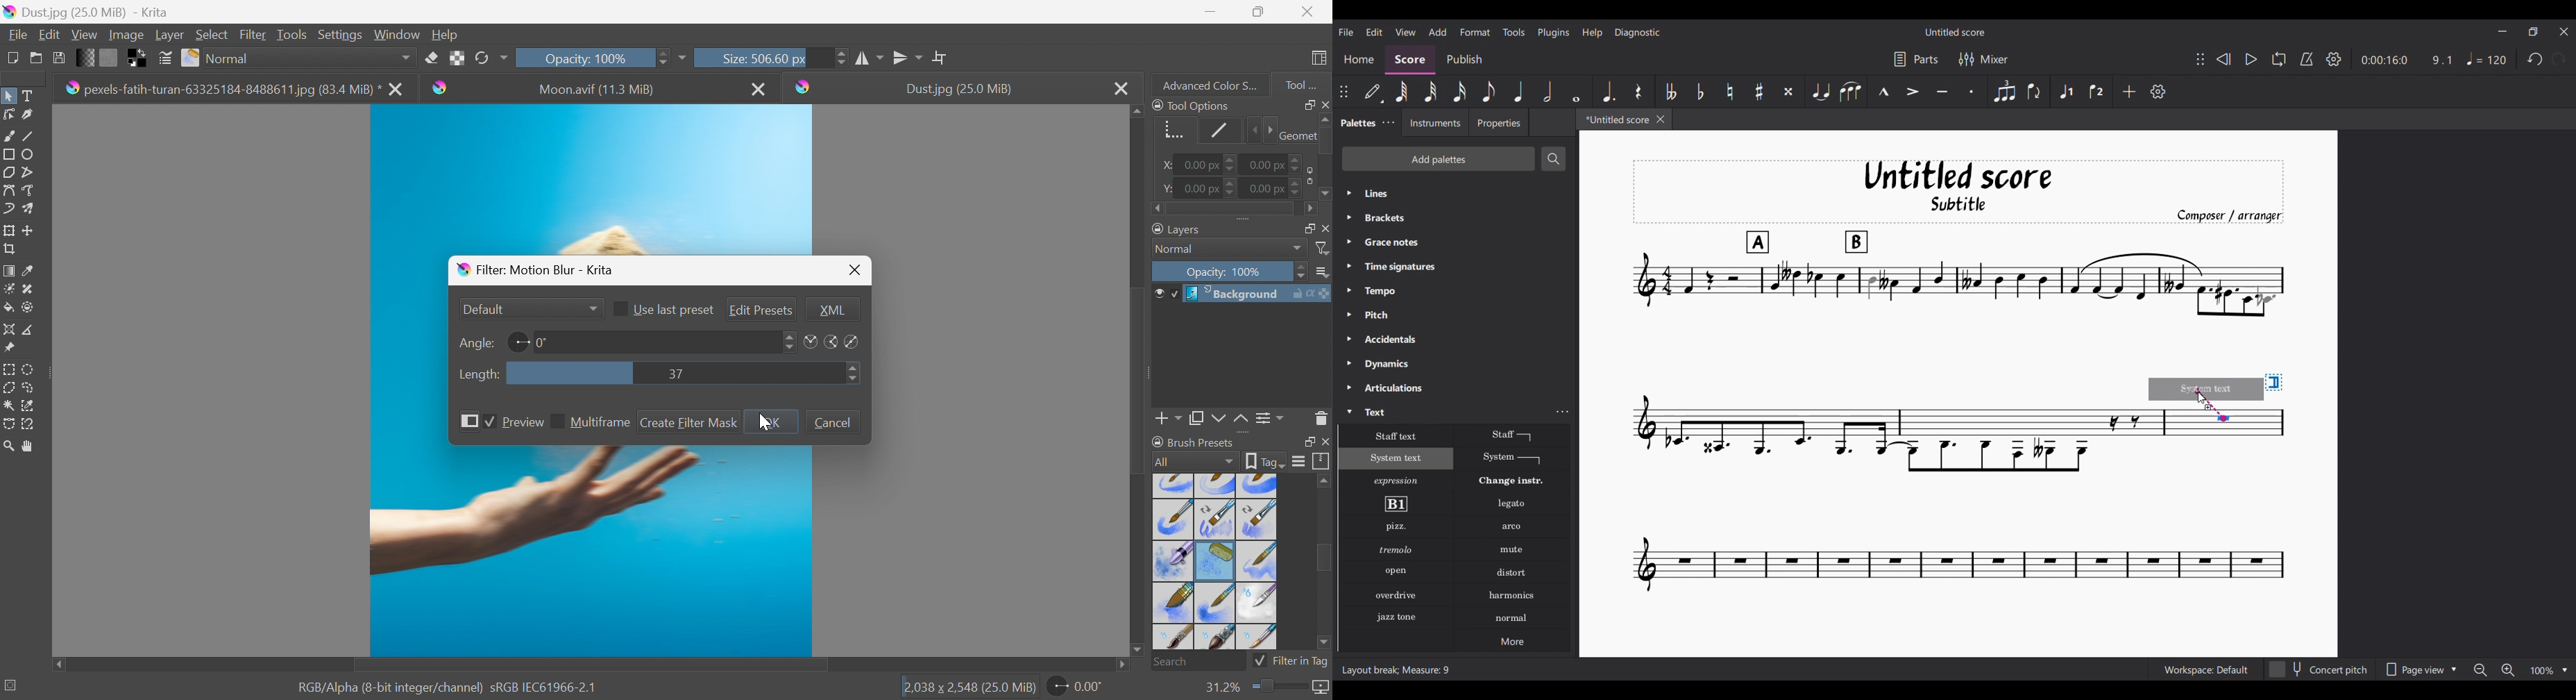 Image resolution: width=2576 pixels, height=700 pixels. What do you see at coordinates (2218, 268) in the screenshot?
I see `Current score` at bounding box center [2218, 268].